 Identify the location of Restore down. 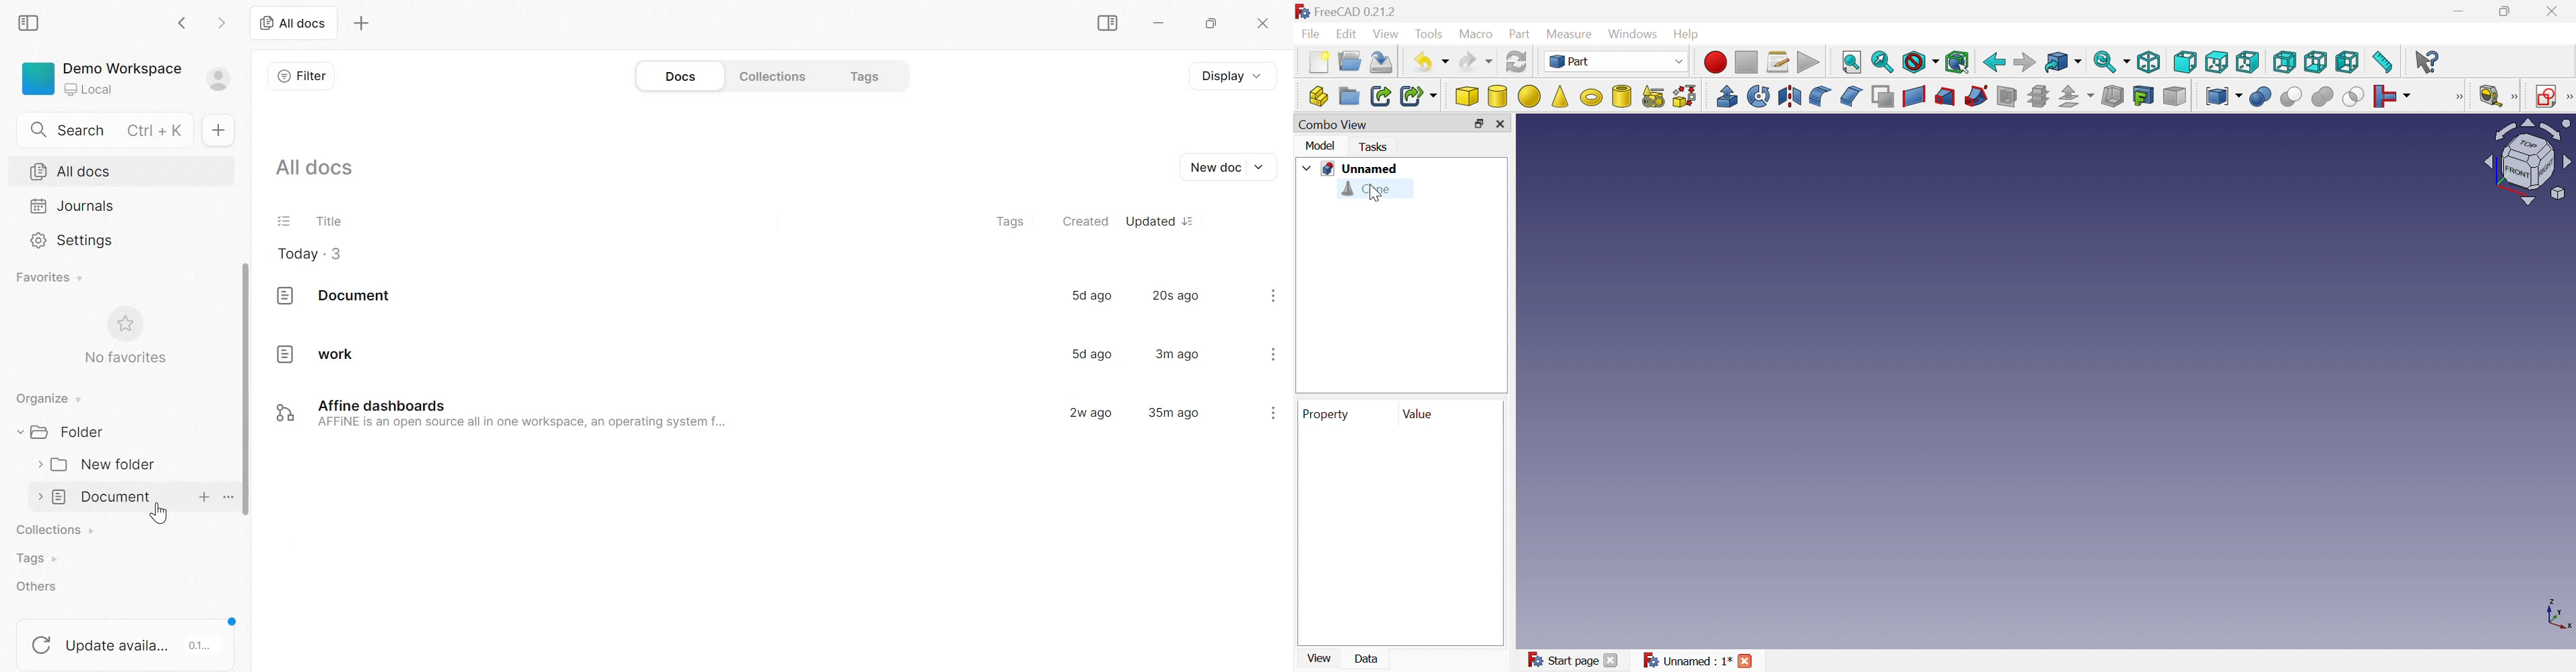
(2506, 13).